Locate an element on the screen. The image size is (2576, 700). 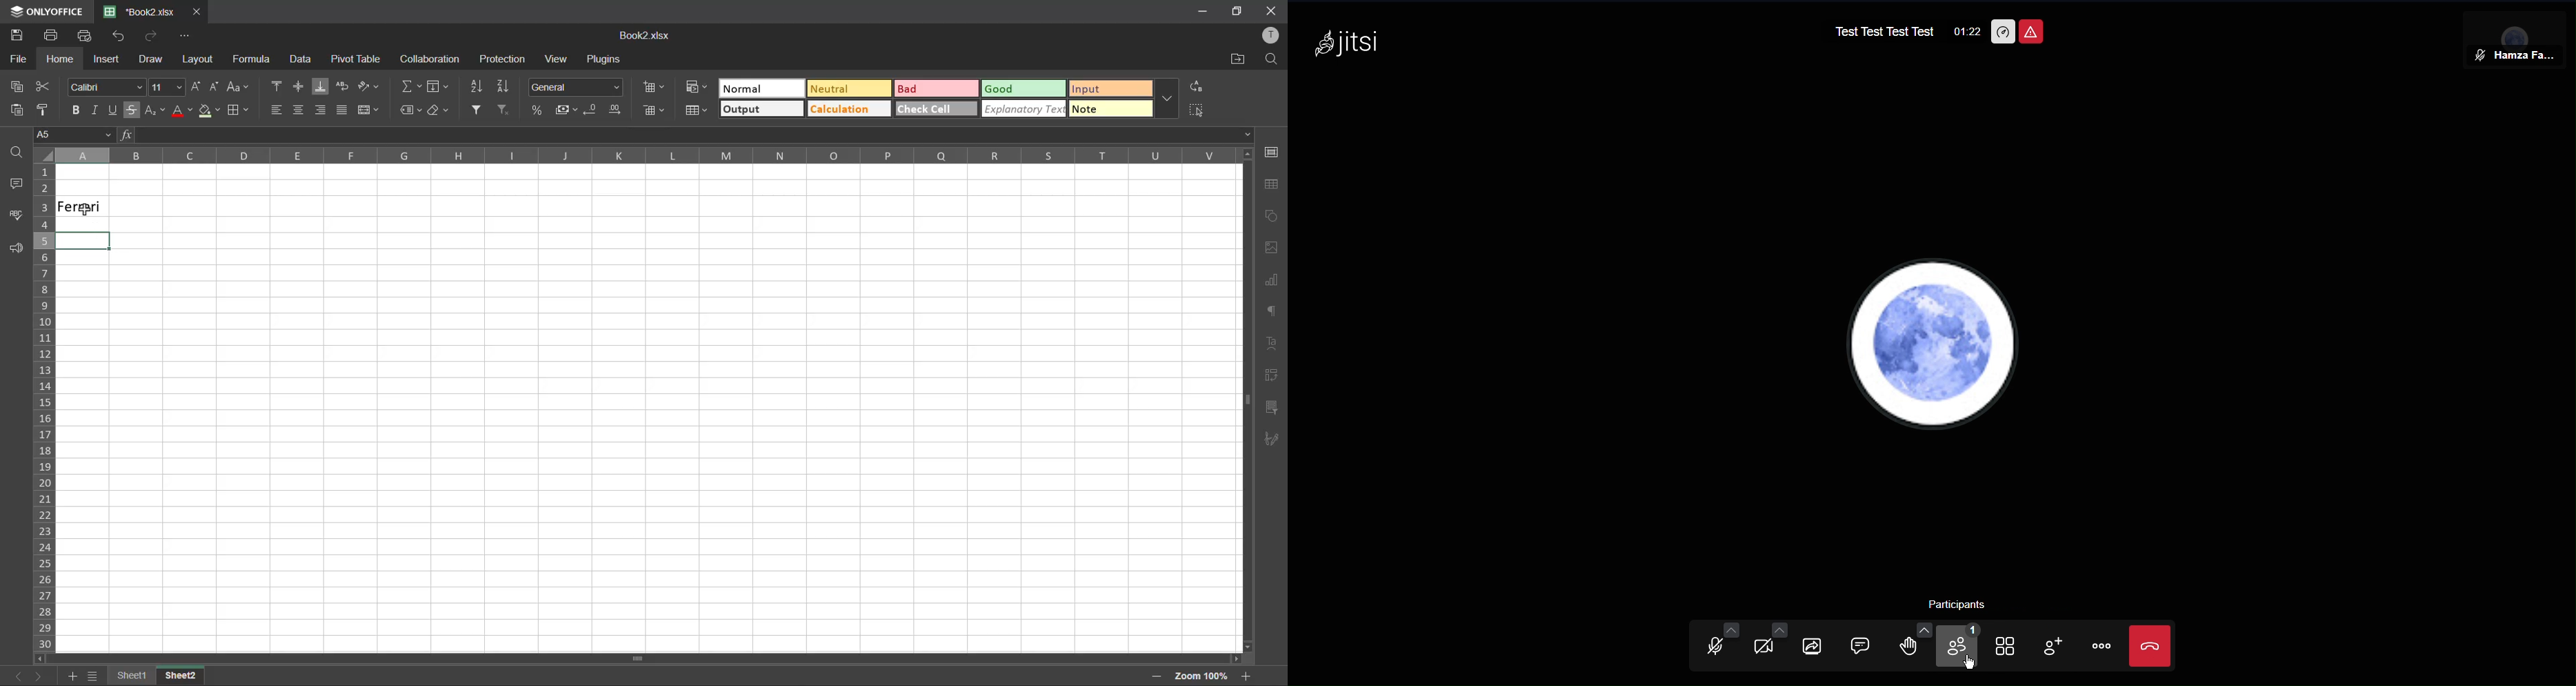
Tile View is located at coordinates (2010, 648).